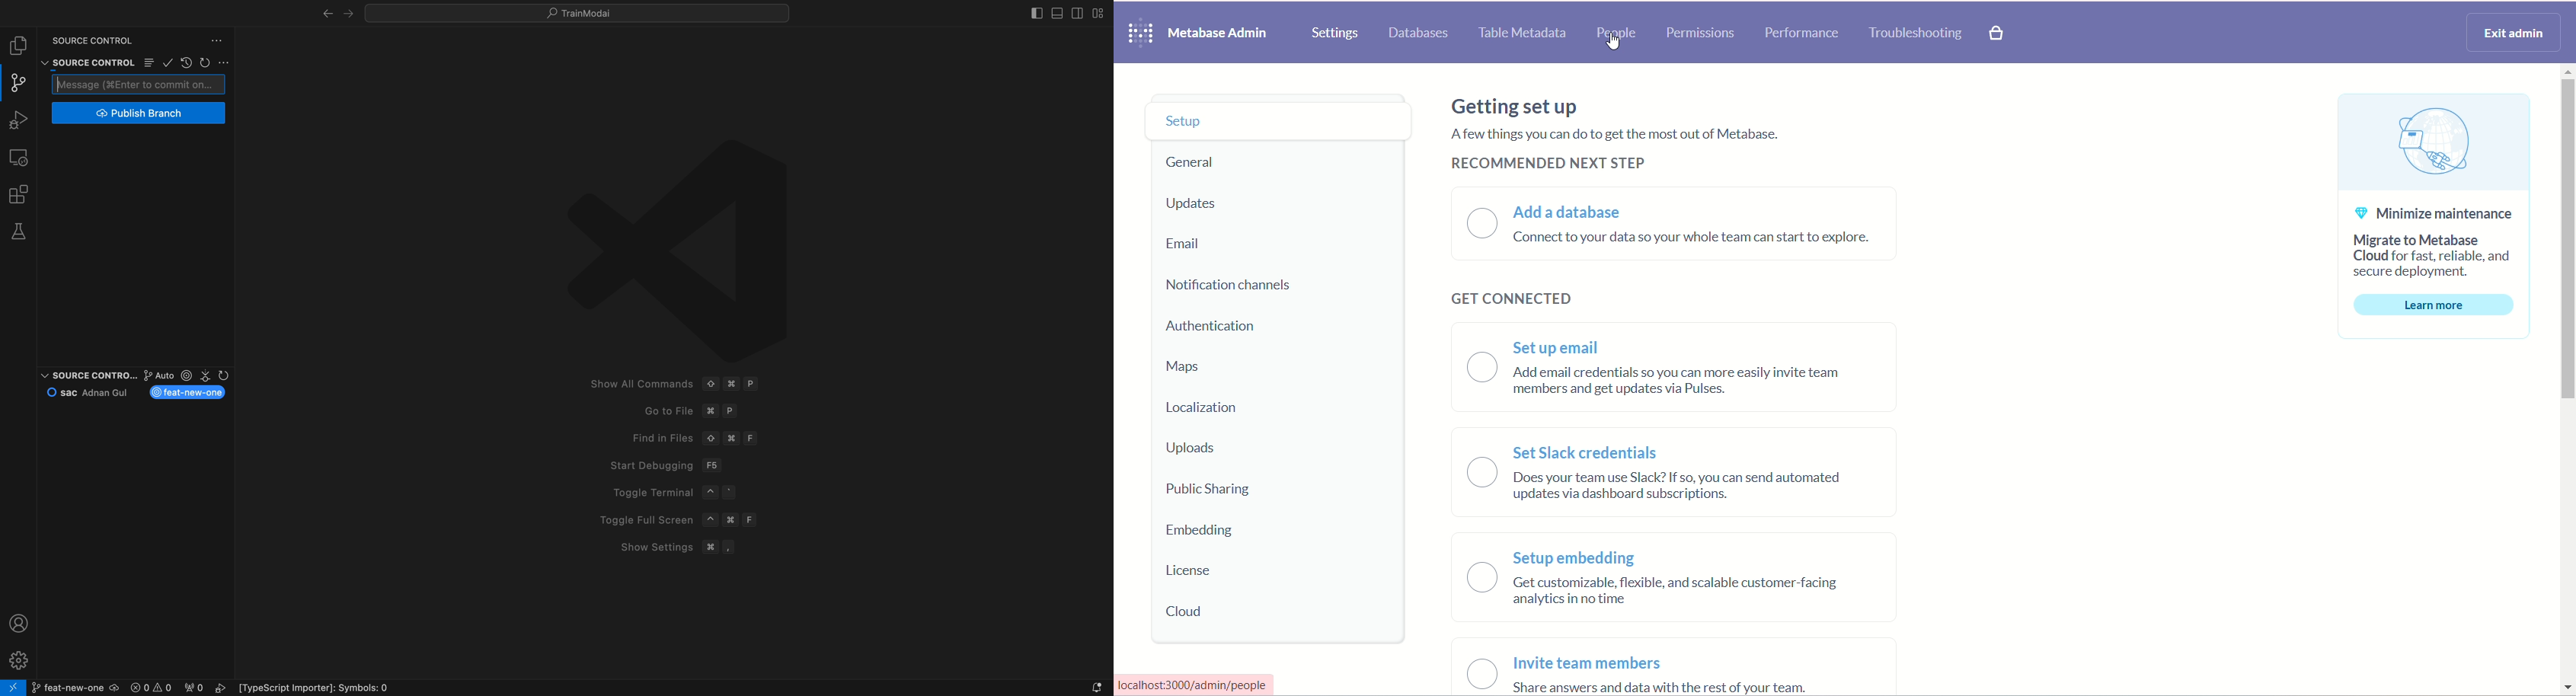  Describe the element at coordinates (1191, 246) in the screenshot. I see `email` at that location.